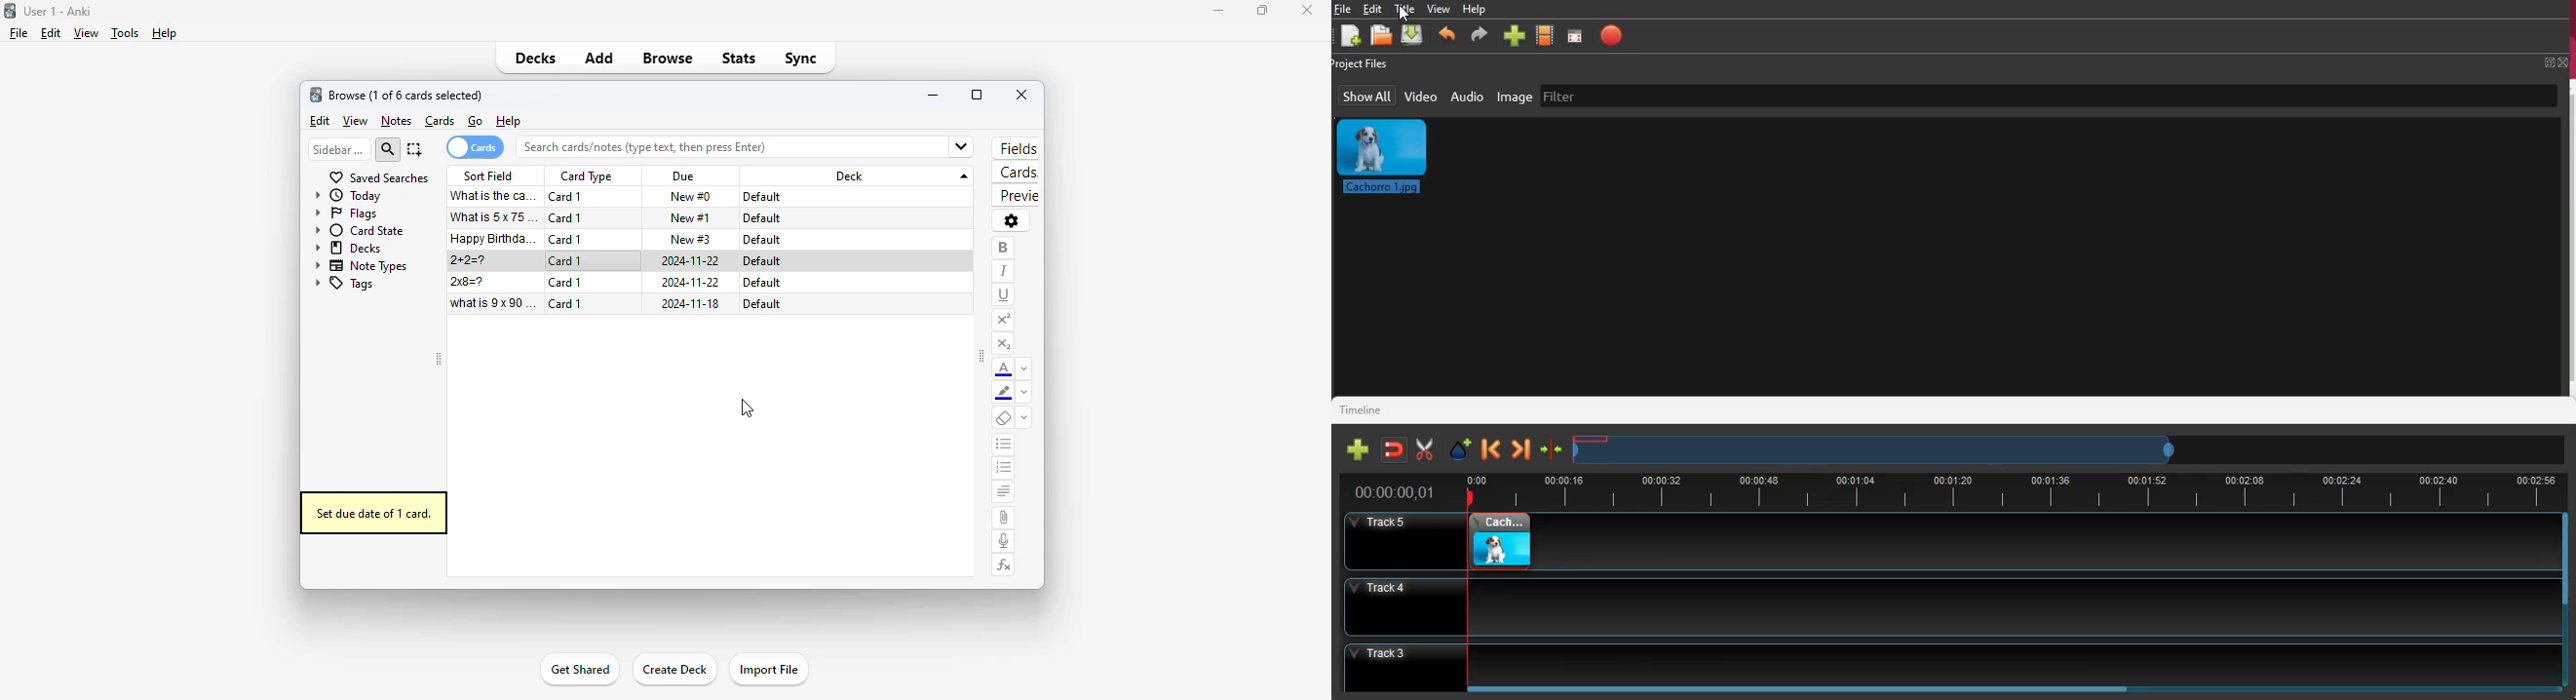 This screenshot has width=2576, height=700. What do you see at coordinates (1658, 94) in the screenshot?
I see `filter` at bounding box center [1658, 94].